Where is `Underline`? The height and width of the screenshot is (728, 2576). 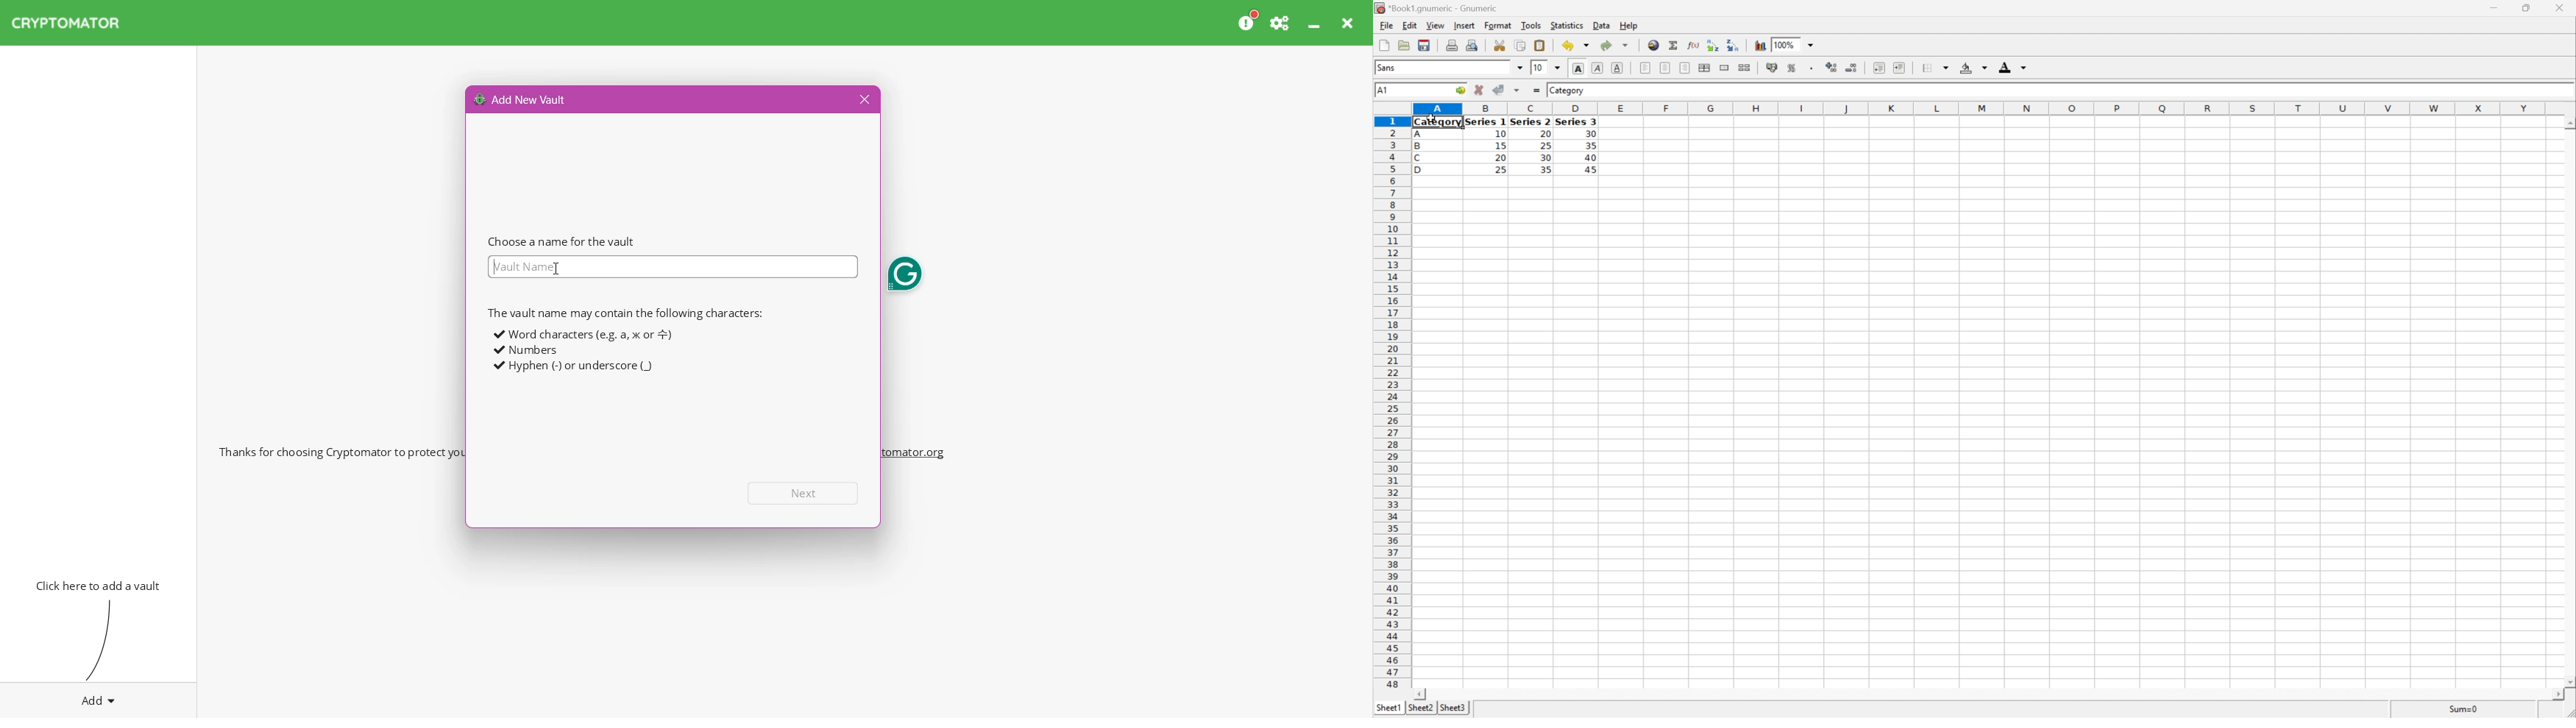
Underline is located at coordinates (1617, 67).